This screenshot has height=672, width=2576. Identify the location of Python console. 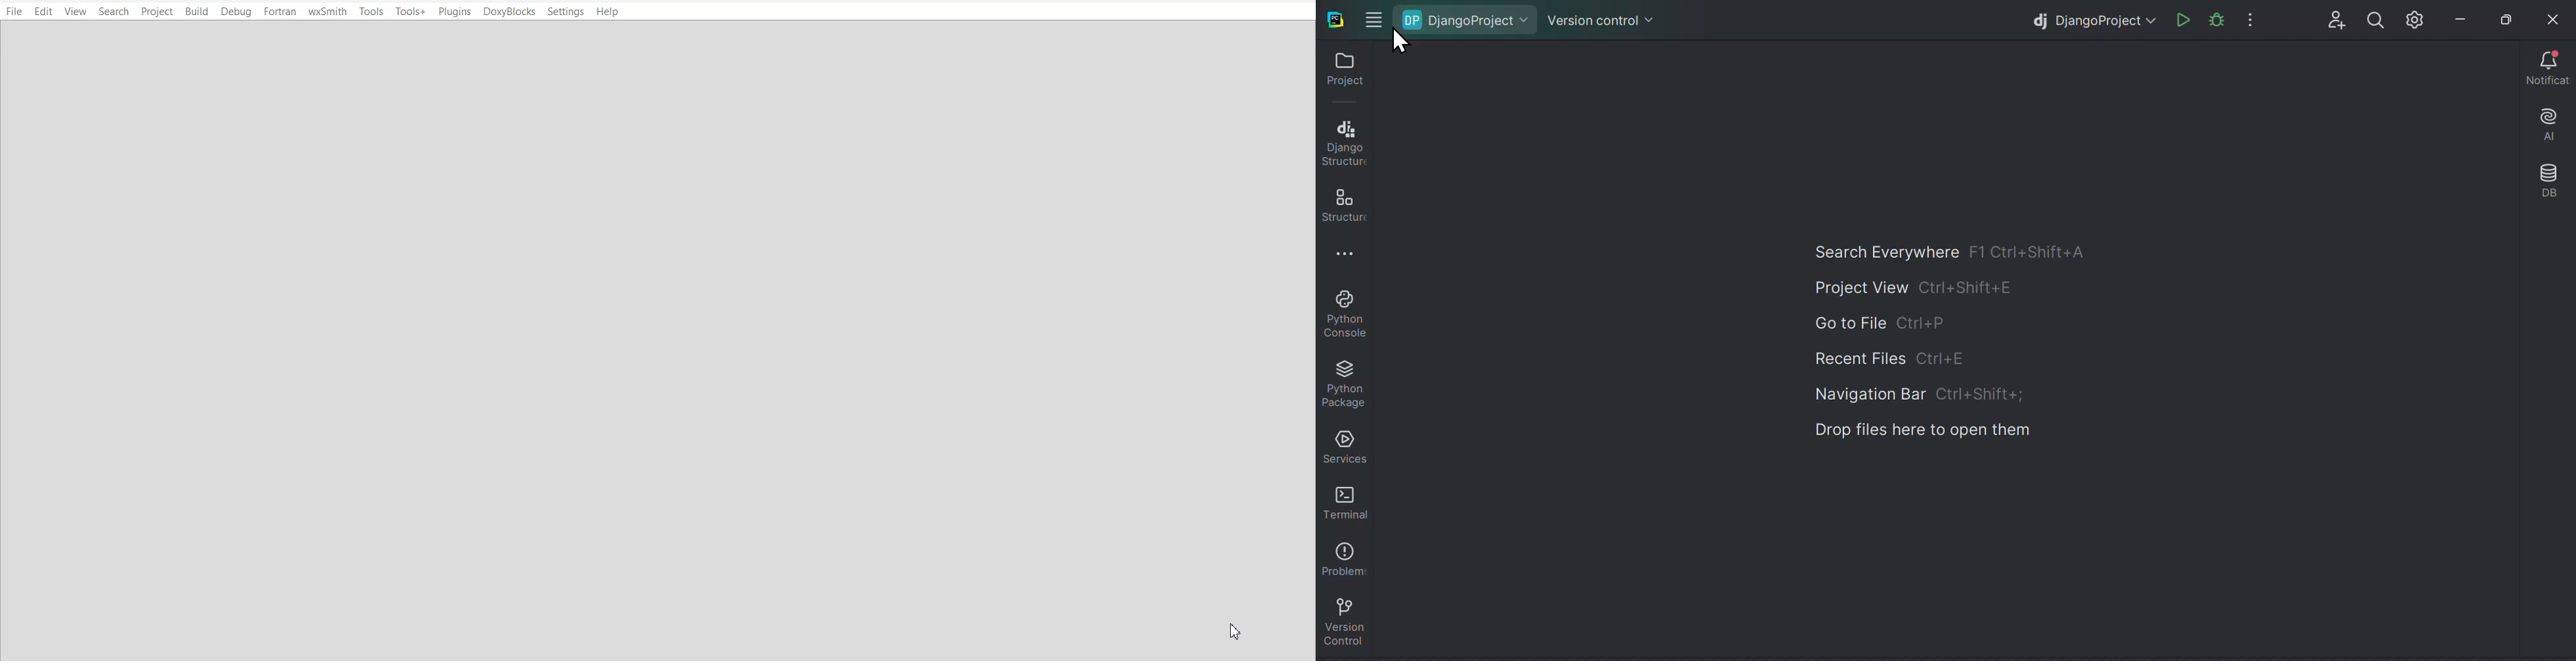
(1343, 313).